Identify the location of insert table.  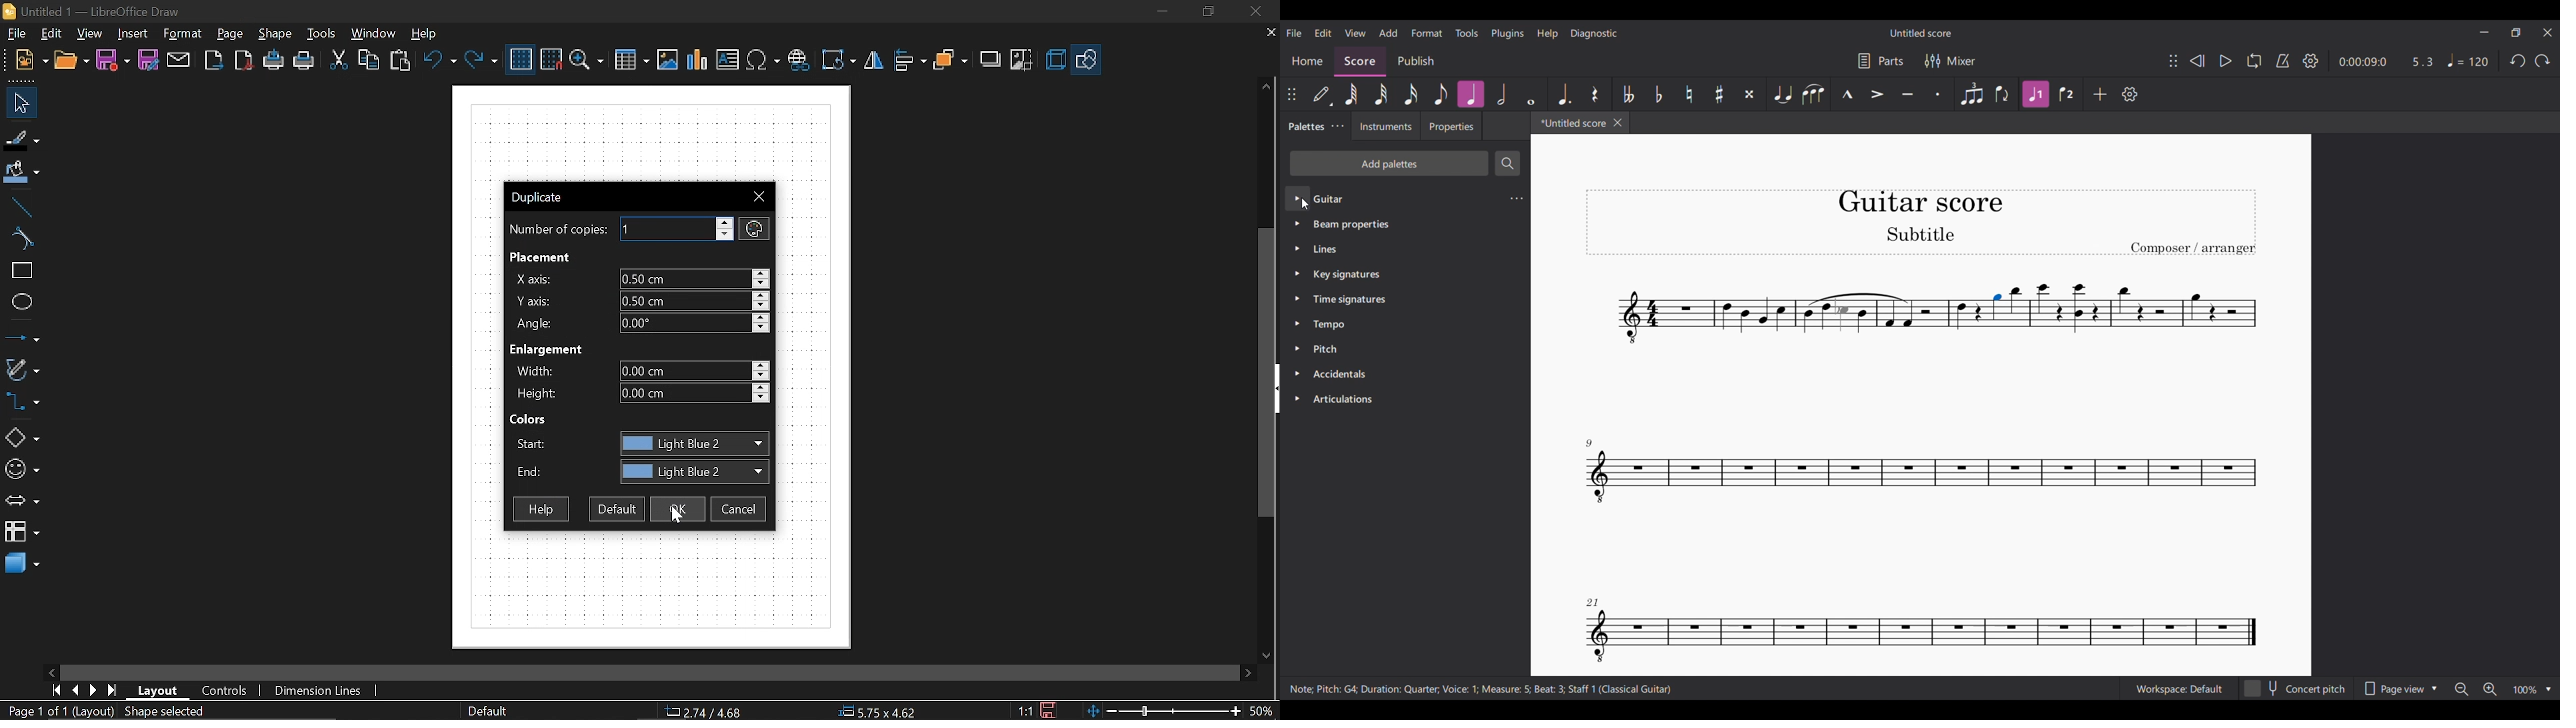
(631, 61).